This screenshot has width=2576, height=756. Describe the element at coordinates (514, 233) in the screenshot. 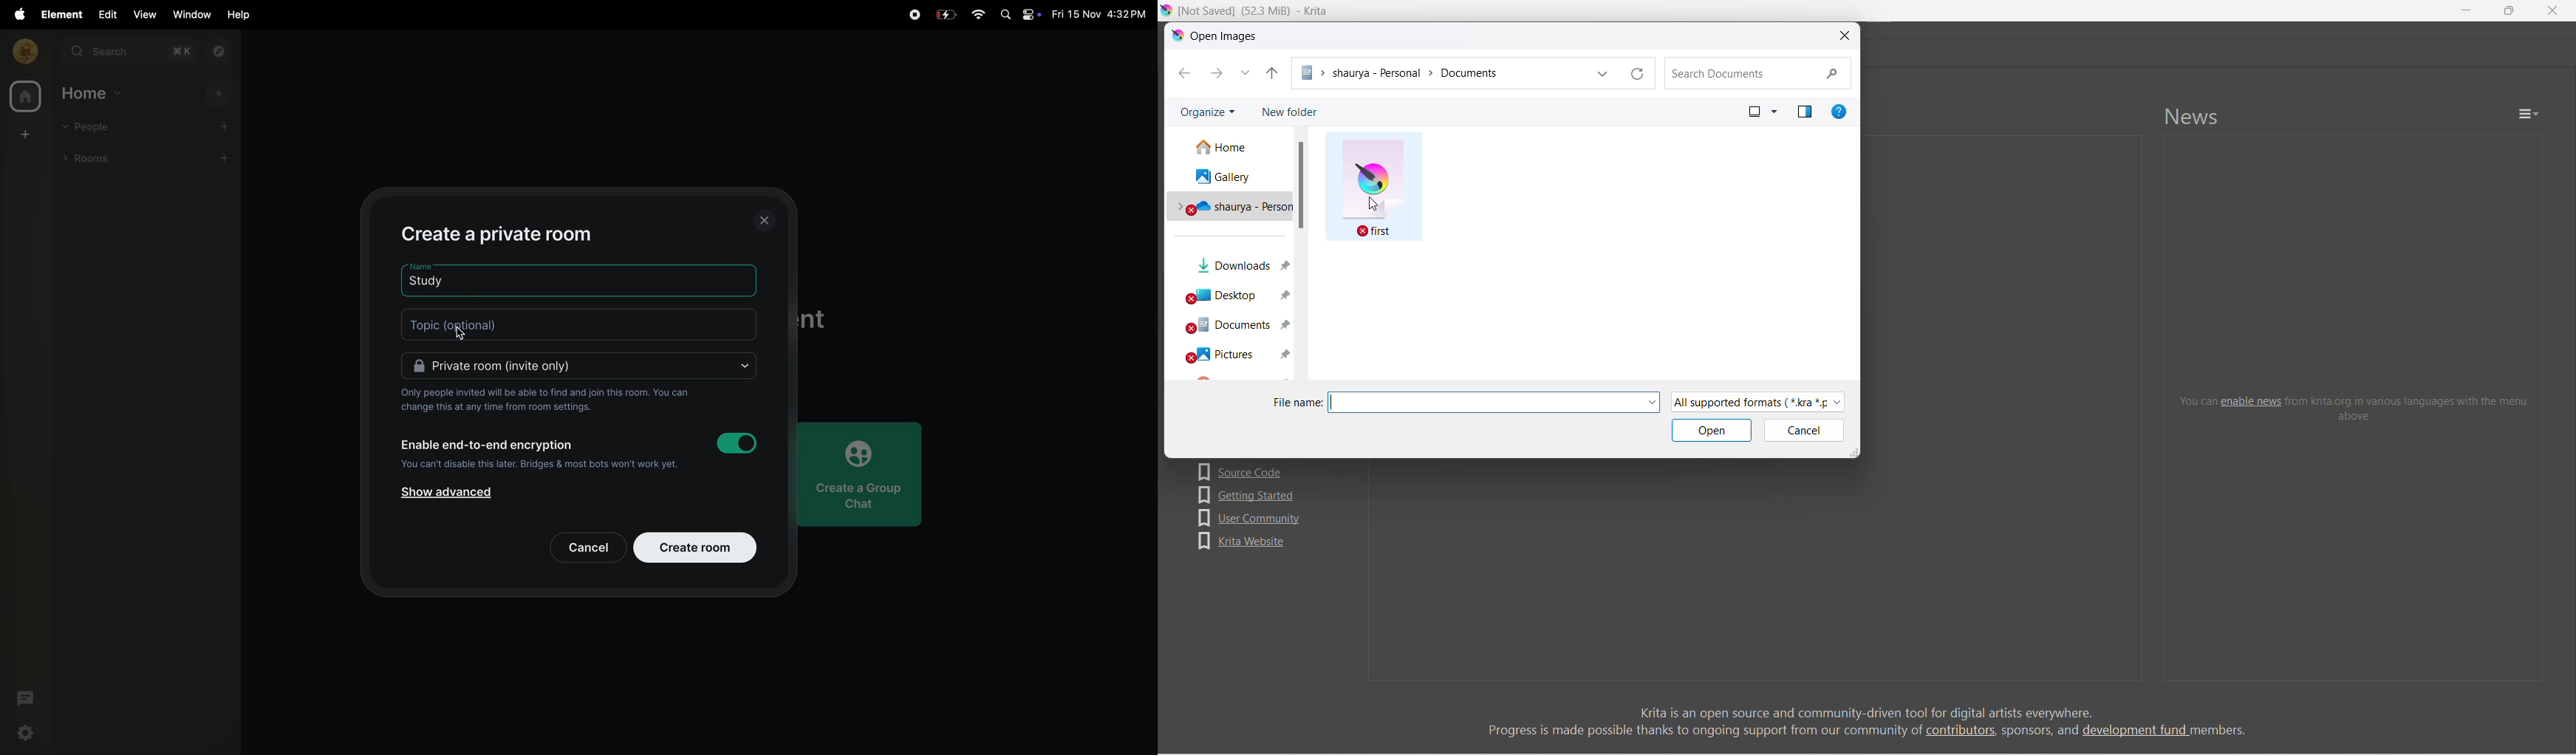

I see `create private room` at that location.